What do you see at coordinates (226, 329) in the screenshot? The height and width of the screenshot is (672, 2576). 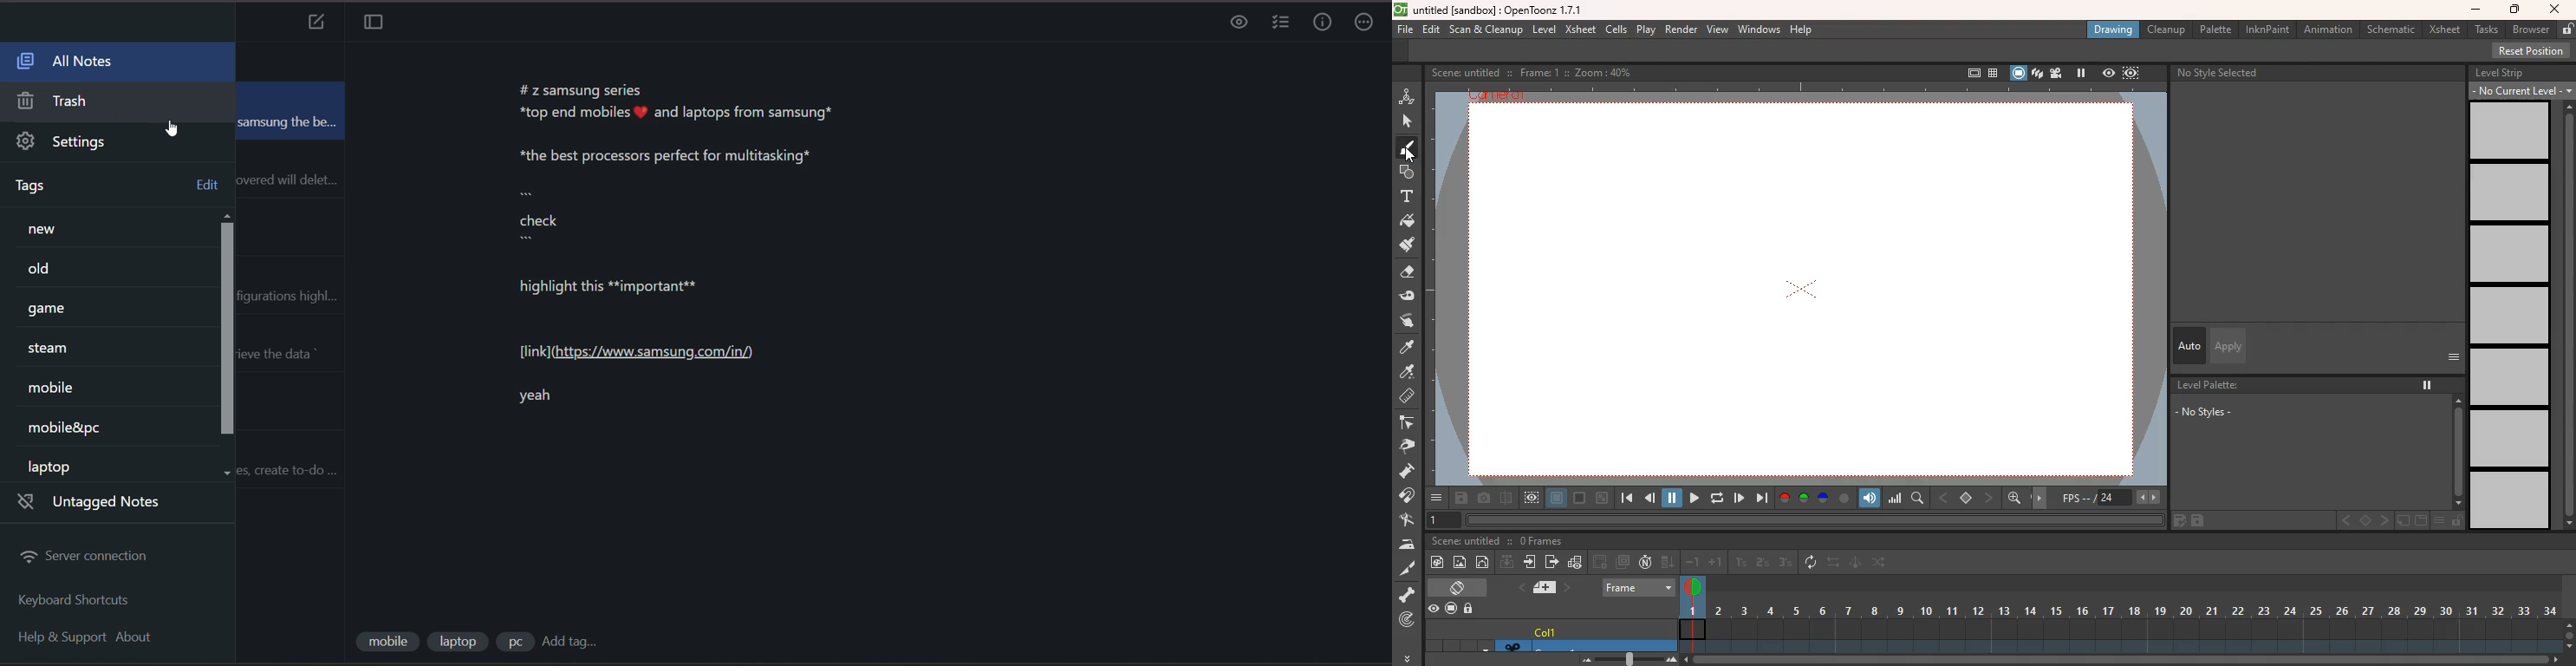 I see `vertical scroll bar` at bounding box center [226, 329].